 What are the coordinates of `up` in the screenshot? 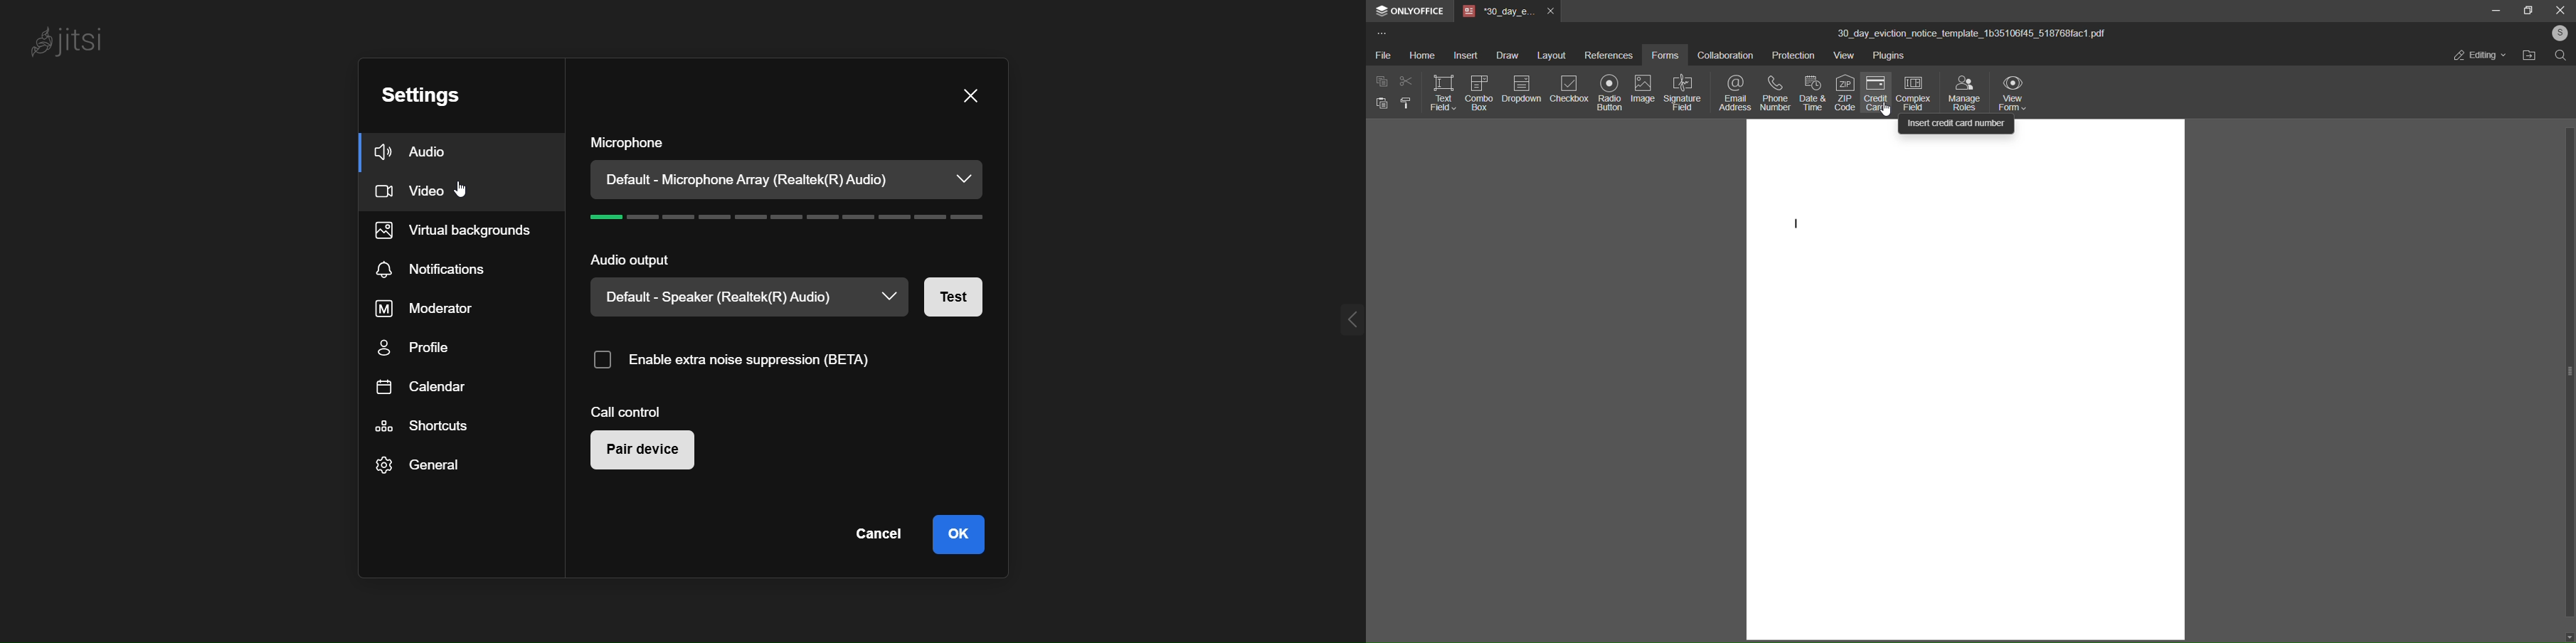 It's located at (2568, 72).